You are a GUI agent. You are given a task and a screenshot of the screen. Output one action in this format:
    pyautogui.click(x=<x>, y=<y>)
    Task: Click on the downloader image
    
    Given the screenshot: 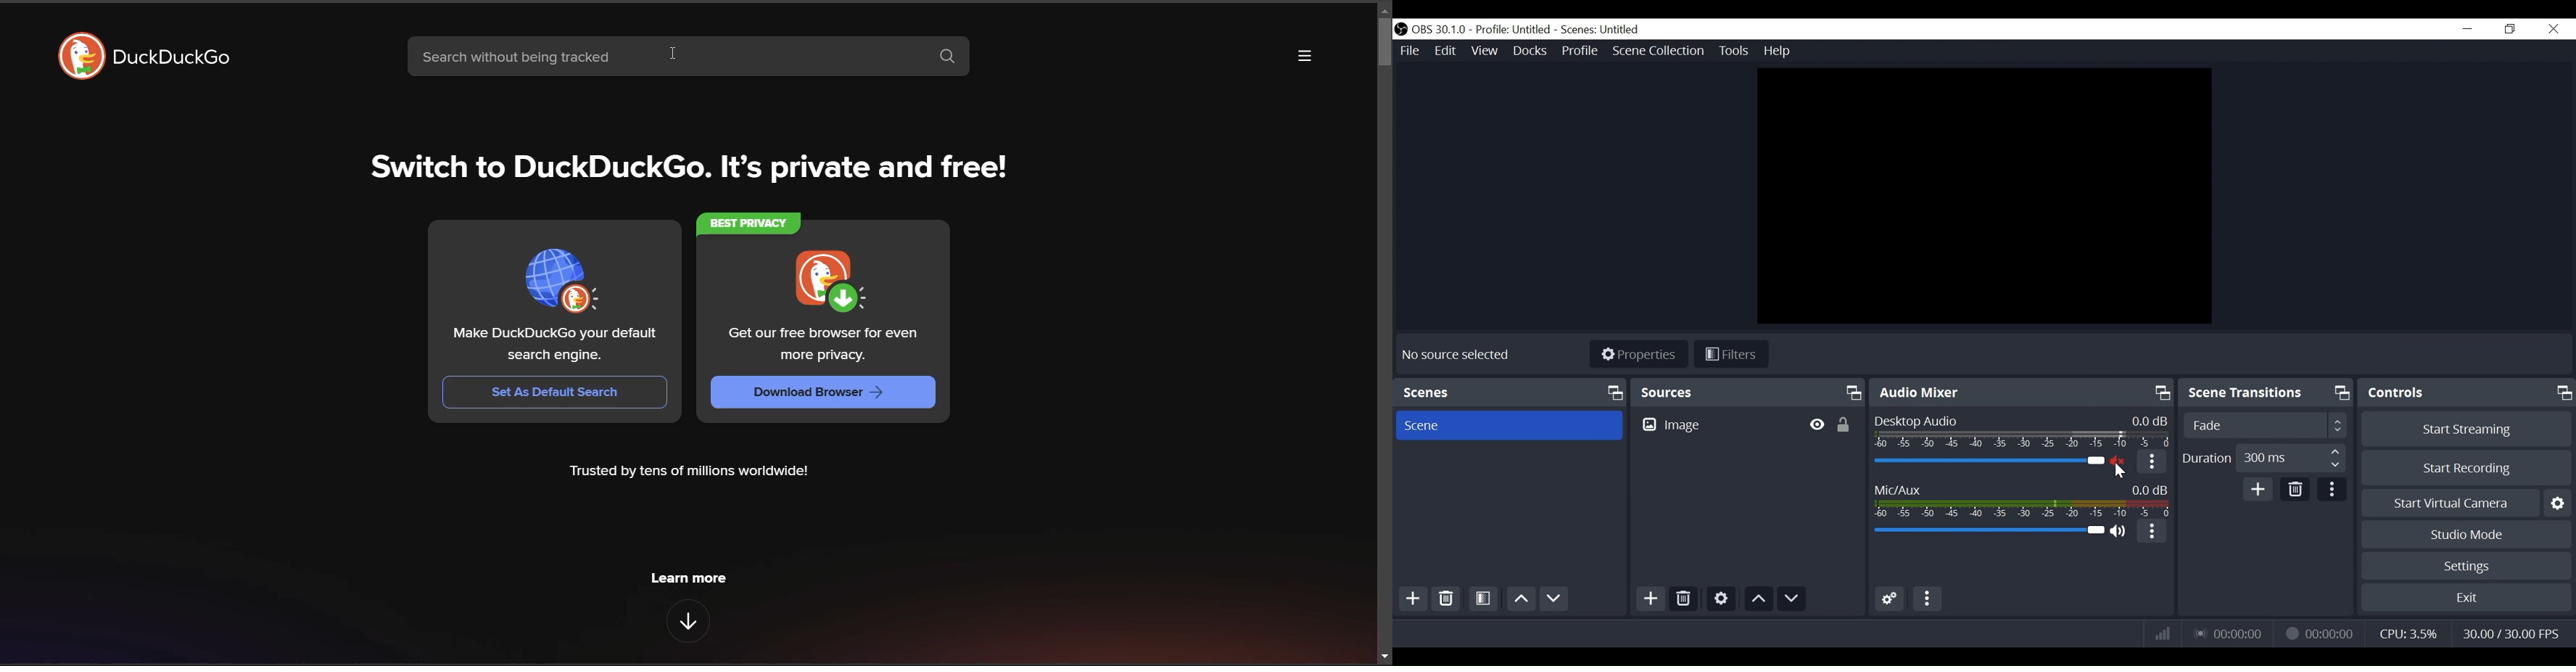 What is the action you would take?
    pyautogui.click(x=827, y=279)
    